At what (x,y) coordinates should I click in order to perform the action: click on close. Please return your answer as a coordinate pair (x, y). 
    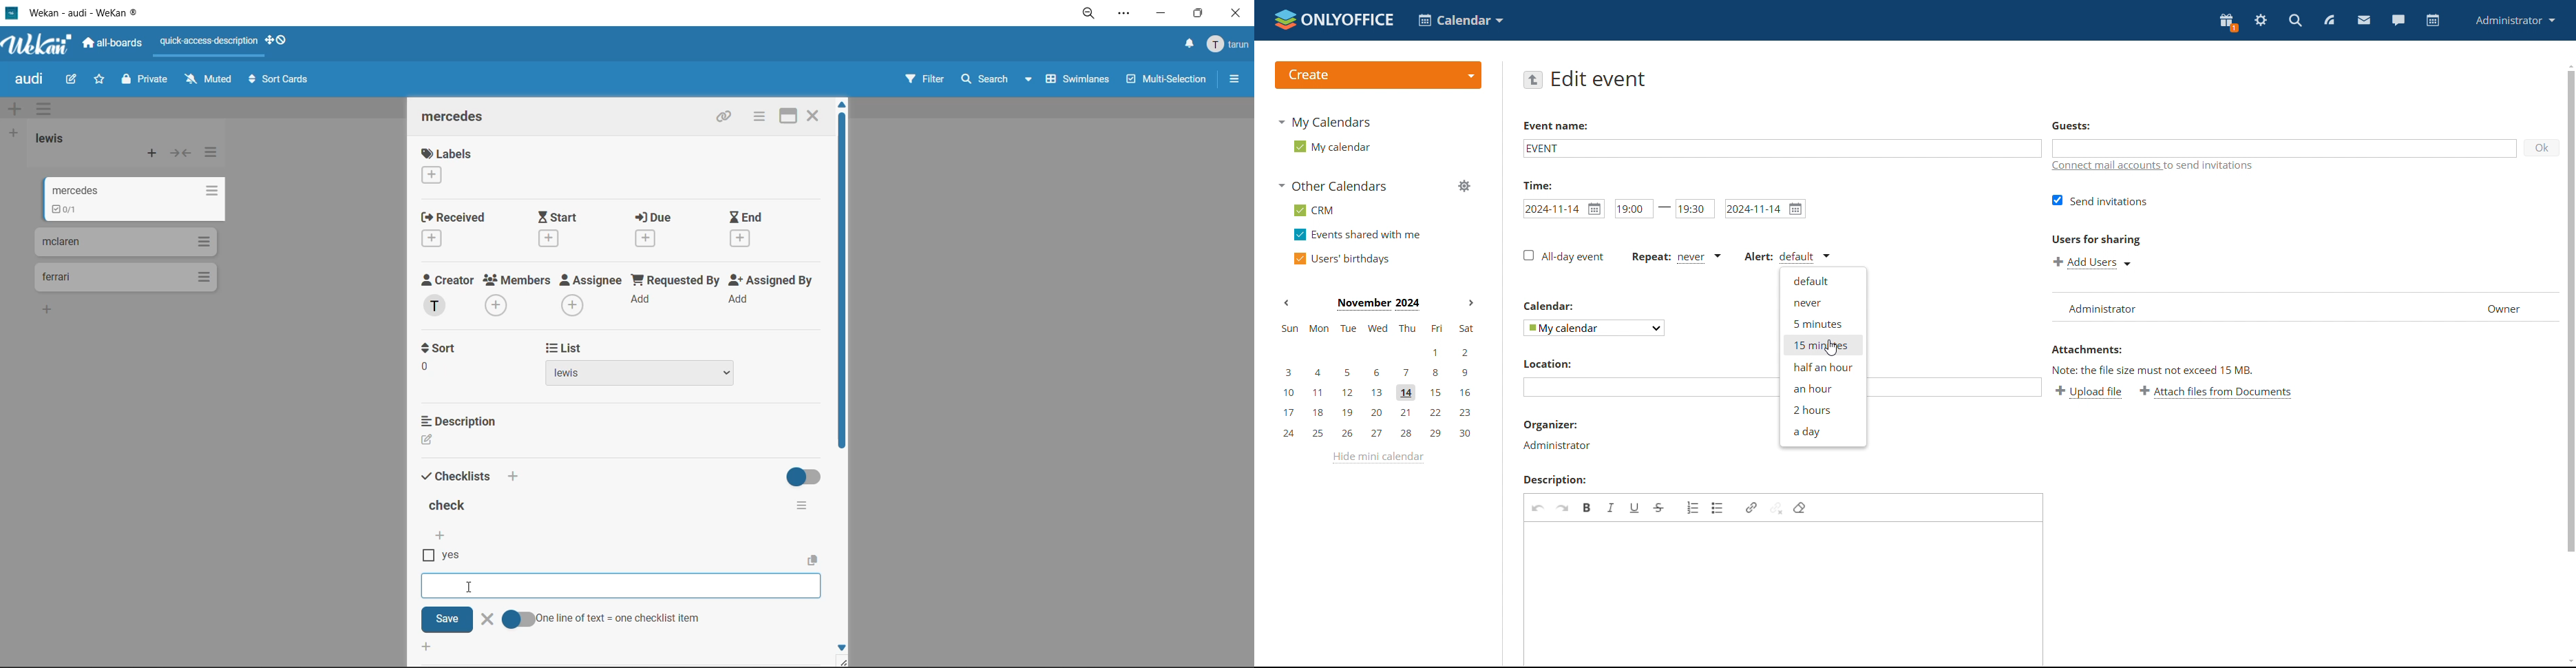
    Looking at the image, I should click on (814, 114).